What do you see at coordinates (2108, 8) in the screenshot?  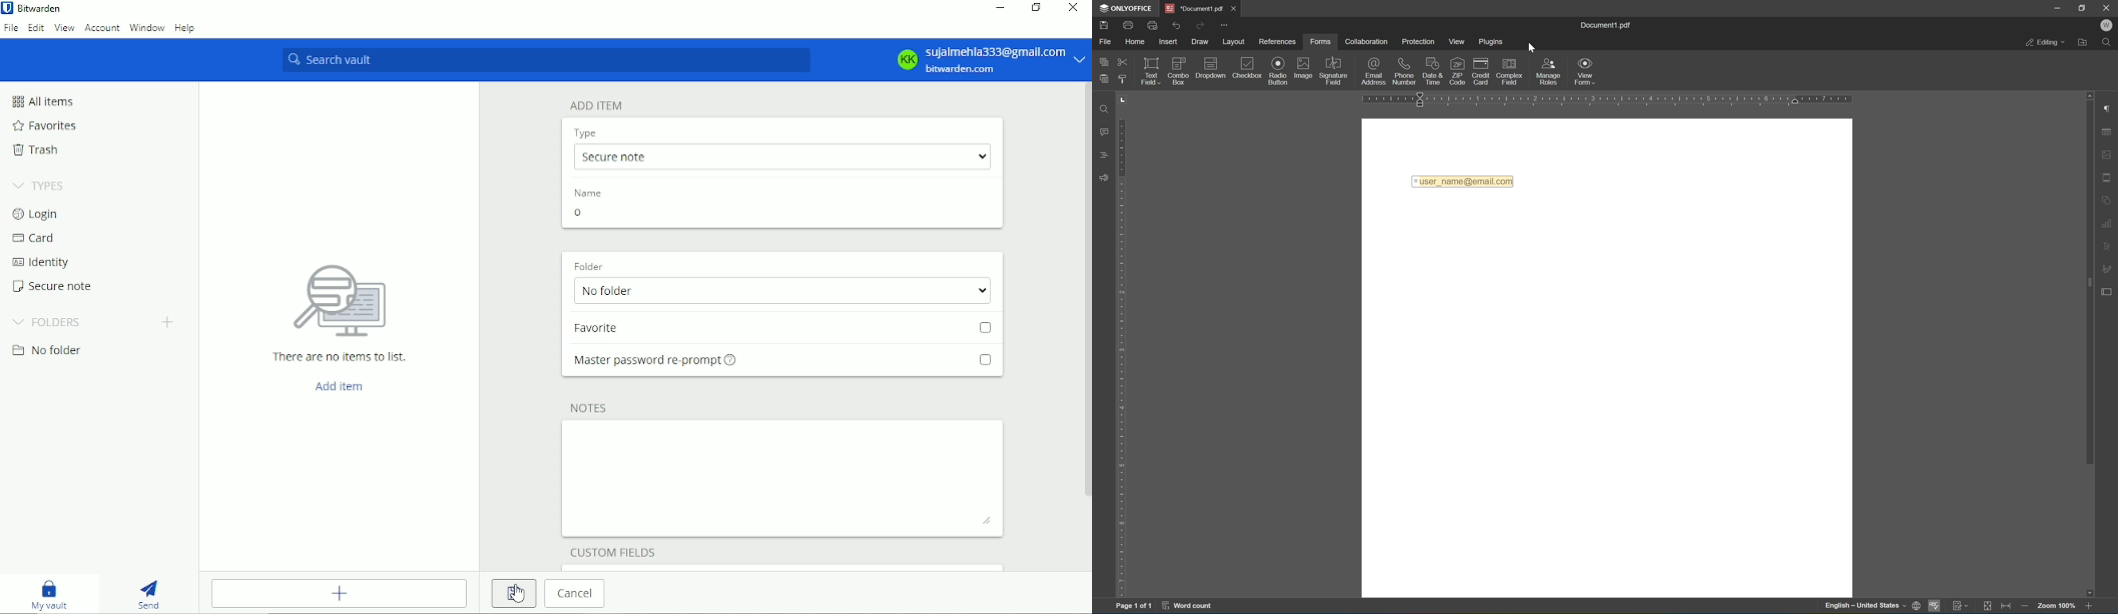 I see `close` at bounding box center [2108, 8].